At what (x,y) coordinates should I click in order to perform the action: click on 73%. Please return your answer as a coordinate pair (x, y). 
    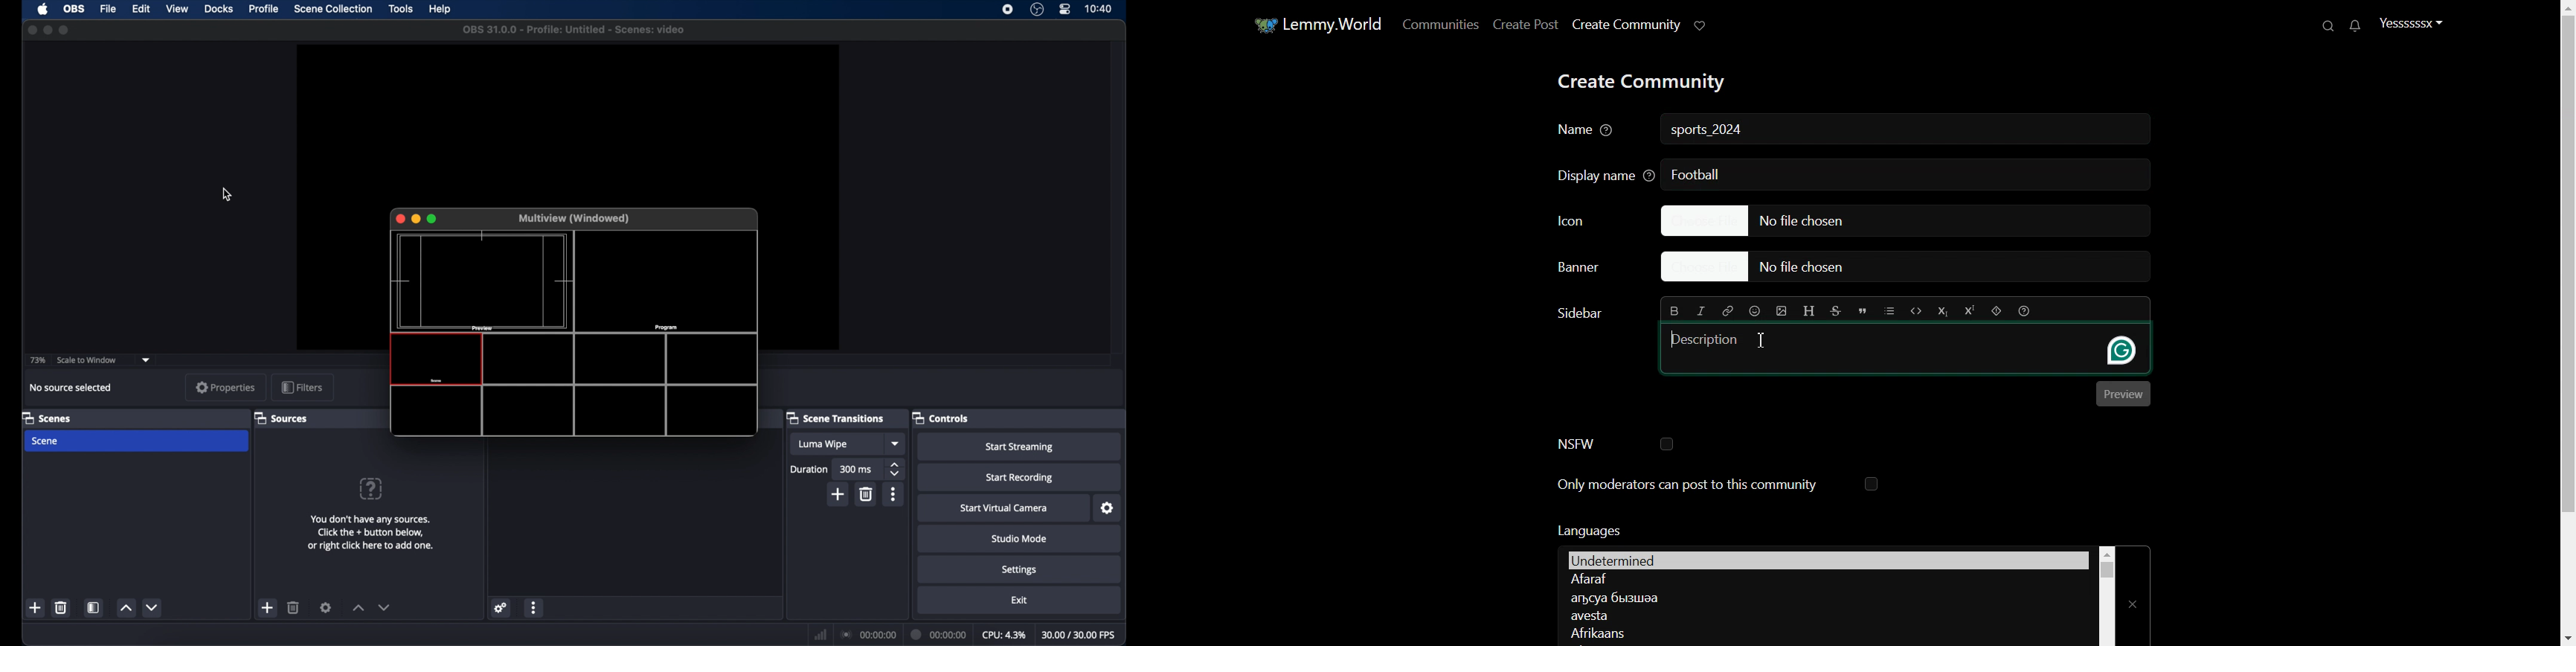
    Looking at the image, I should click on (37, 361).